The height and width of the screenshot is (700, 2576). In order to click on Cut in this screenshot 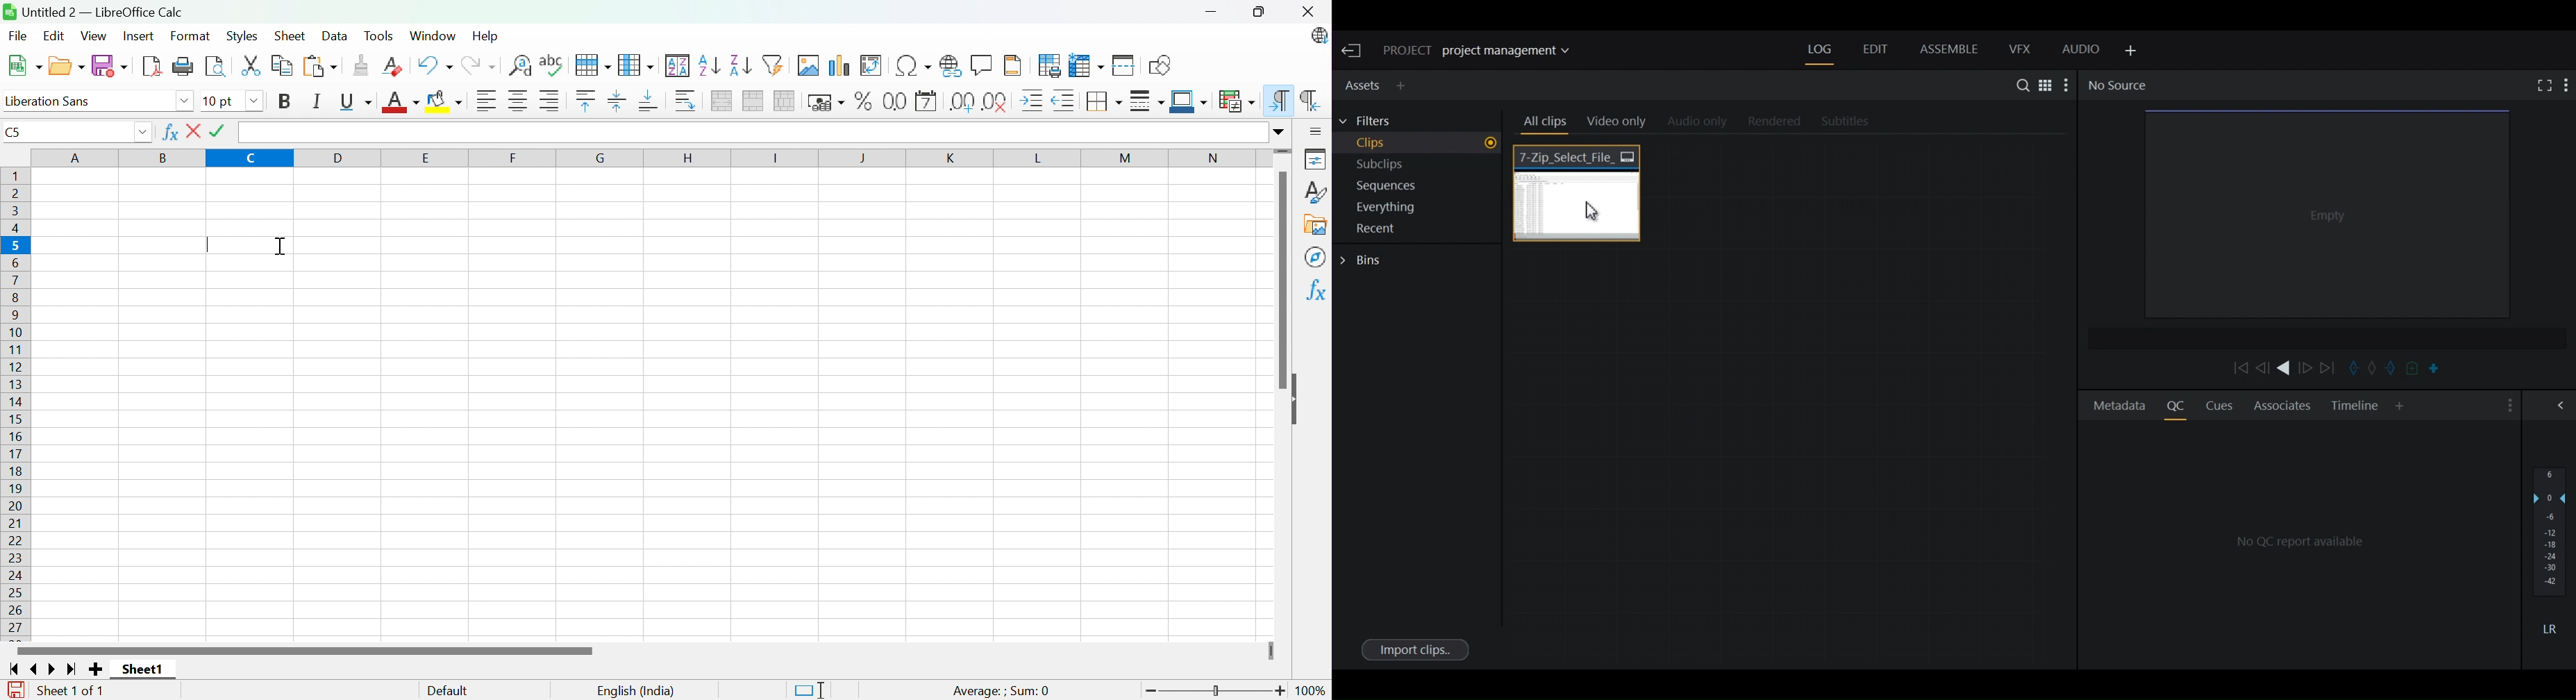, I will do `click(252, 66)`.